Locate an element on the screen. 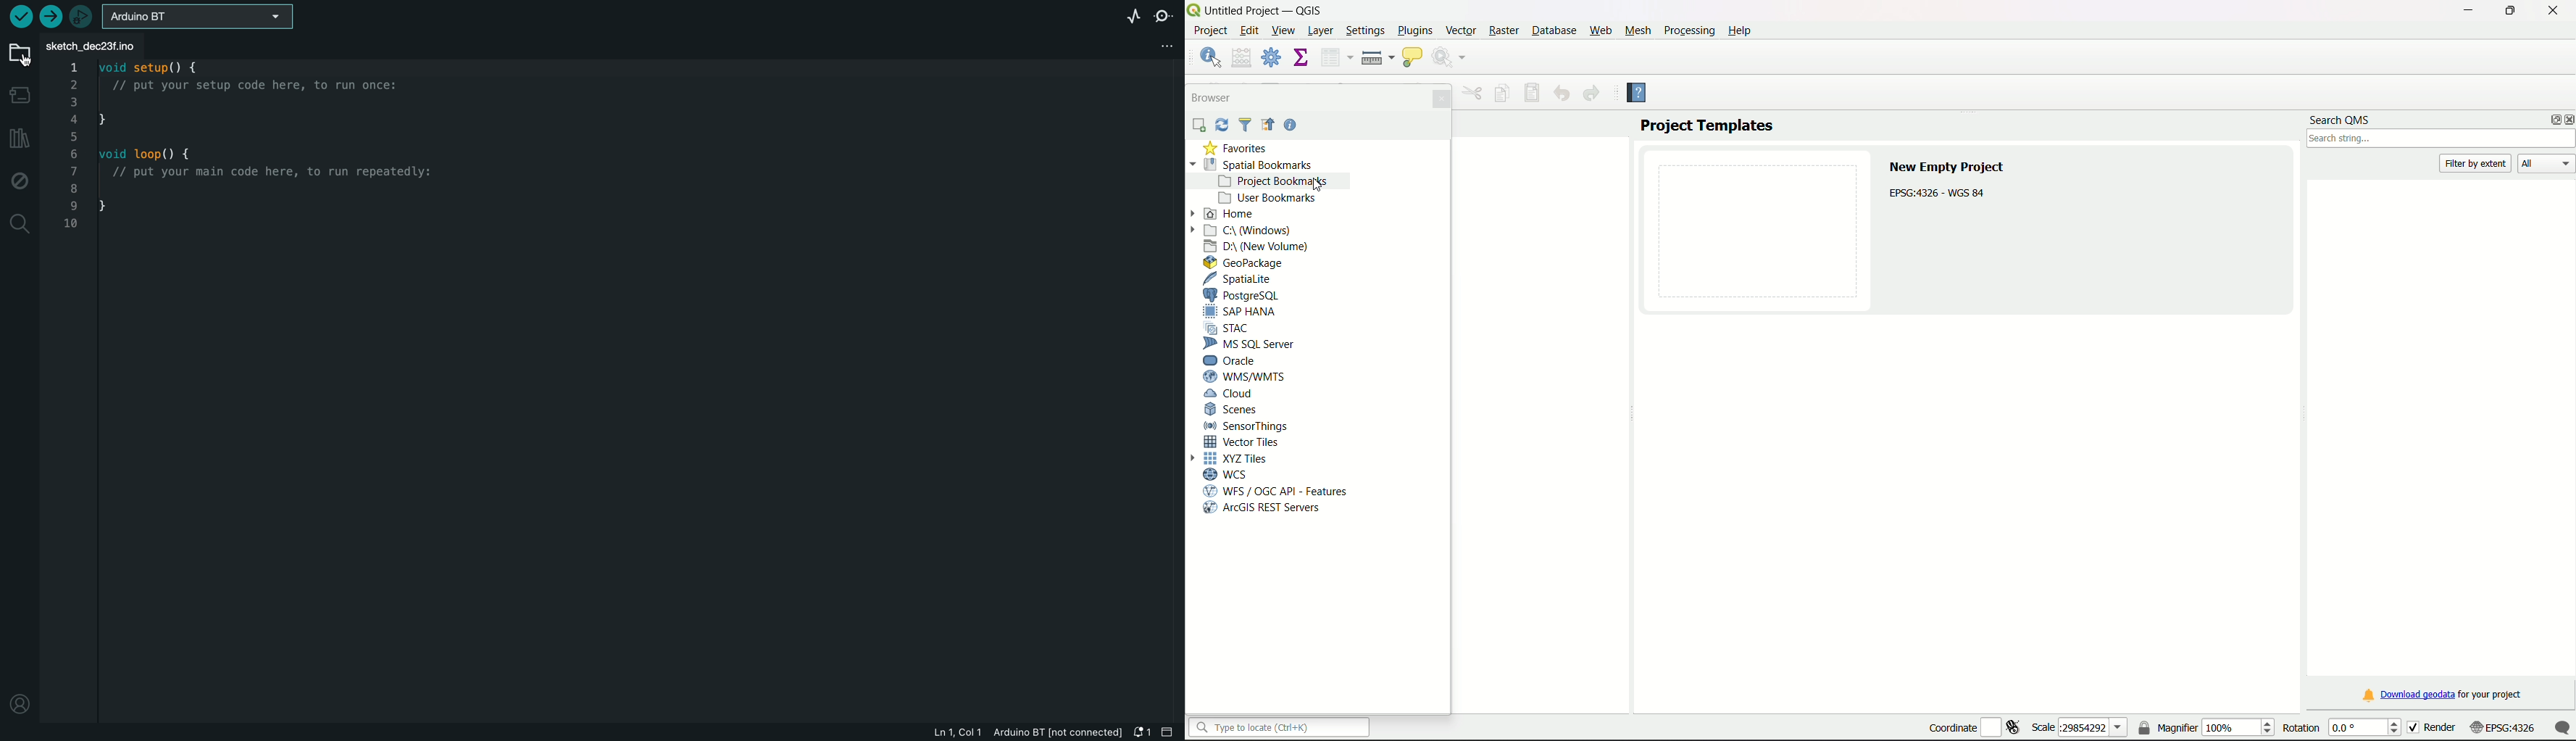  search QMS is located at coordinates (2340, 117).